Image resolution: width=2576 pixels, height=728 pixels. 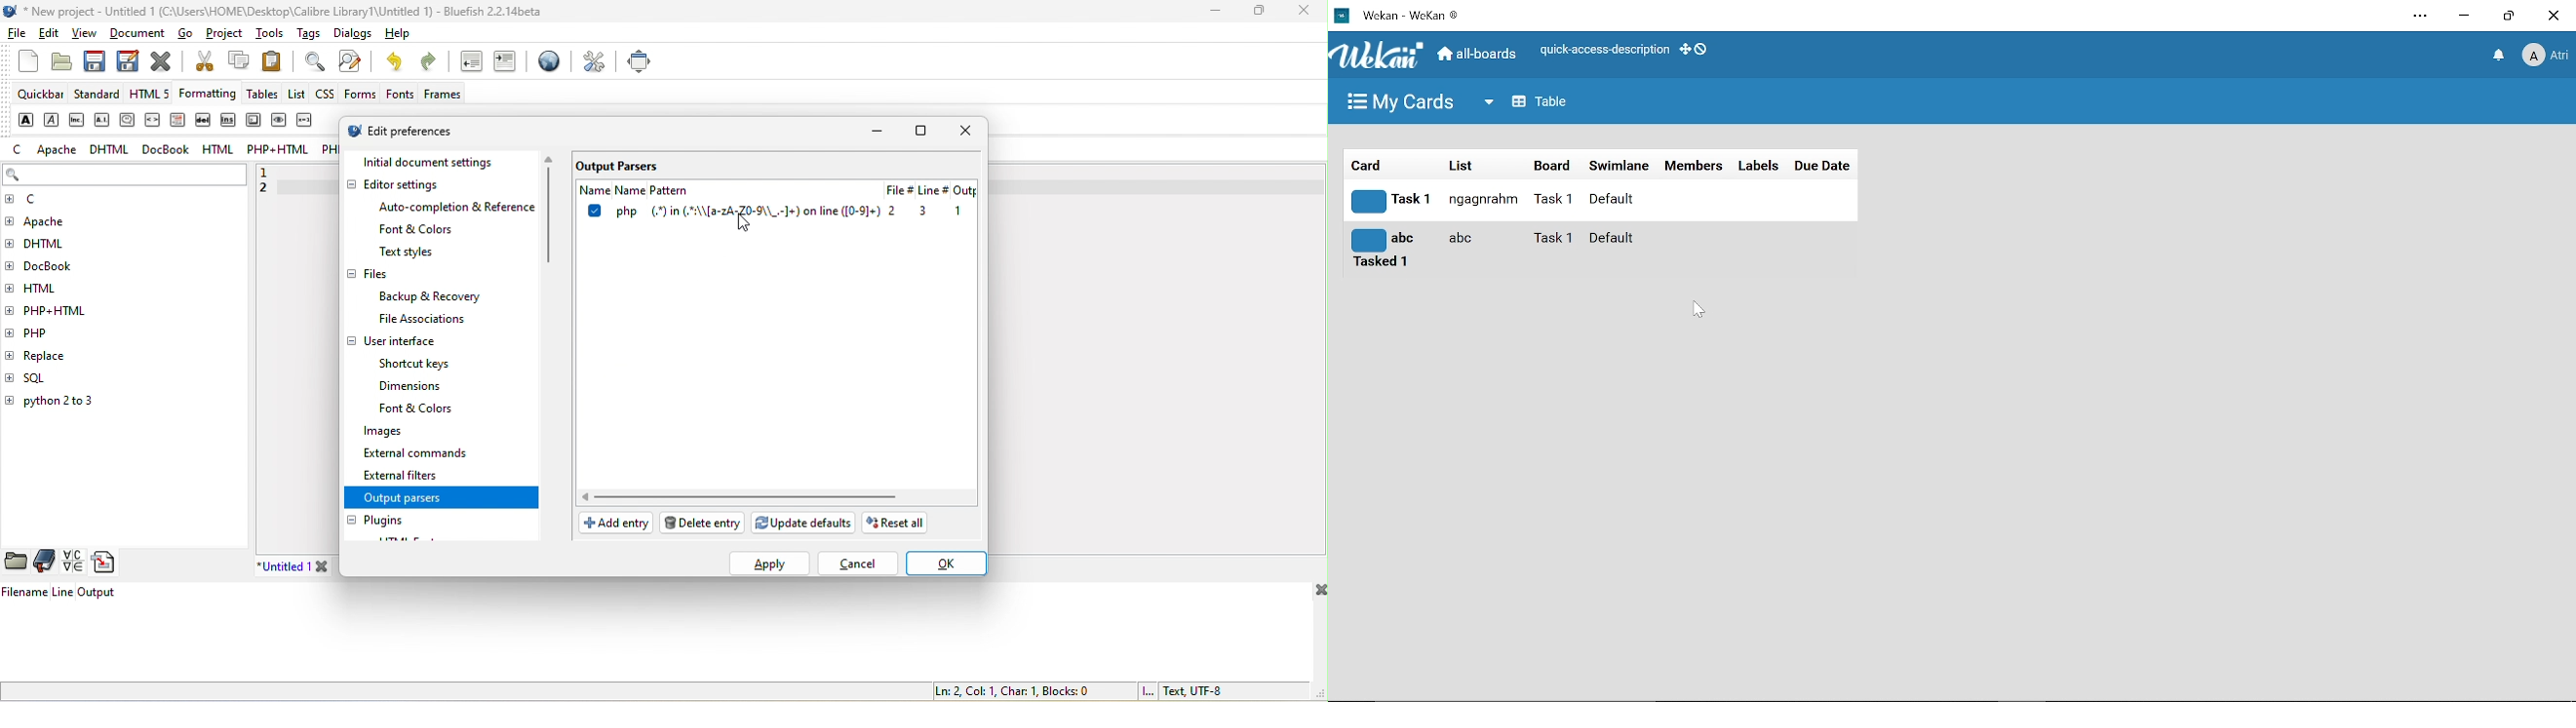 What do you see at coordinates (1694, 165) in the screenshot?
I see `Members` at bounding box center [1694, 165].